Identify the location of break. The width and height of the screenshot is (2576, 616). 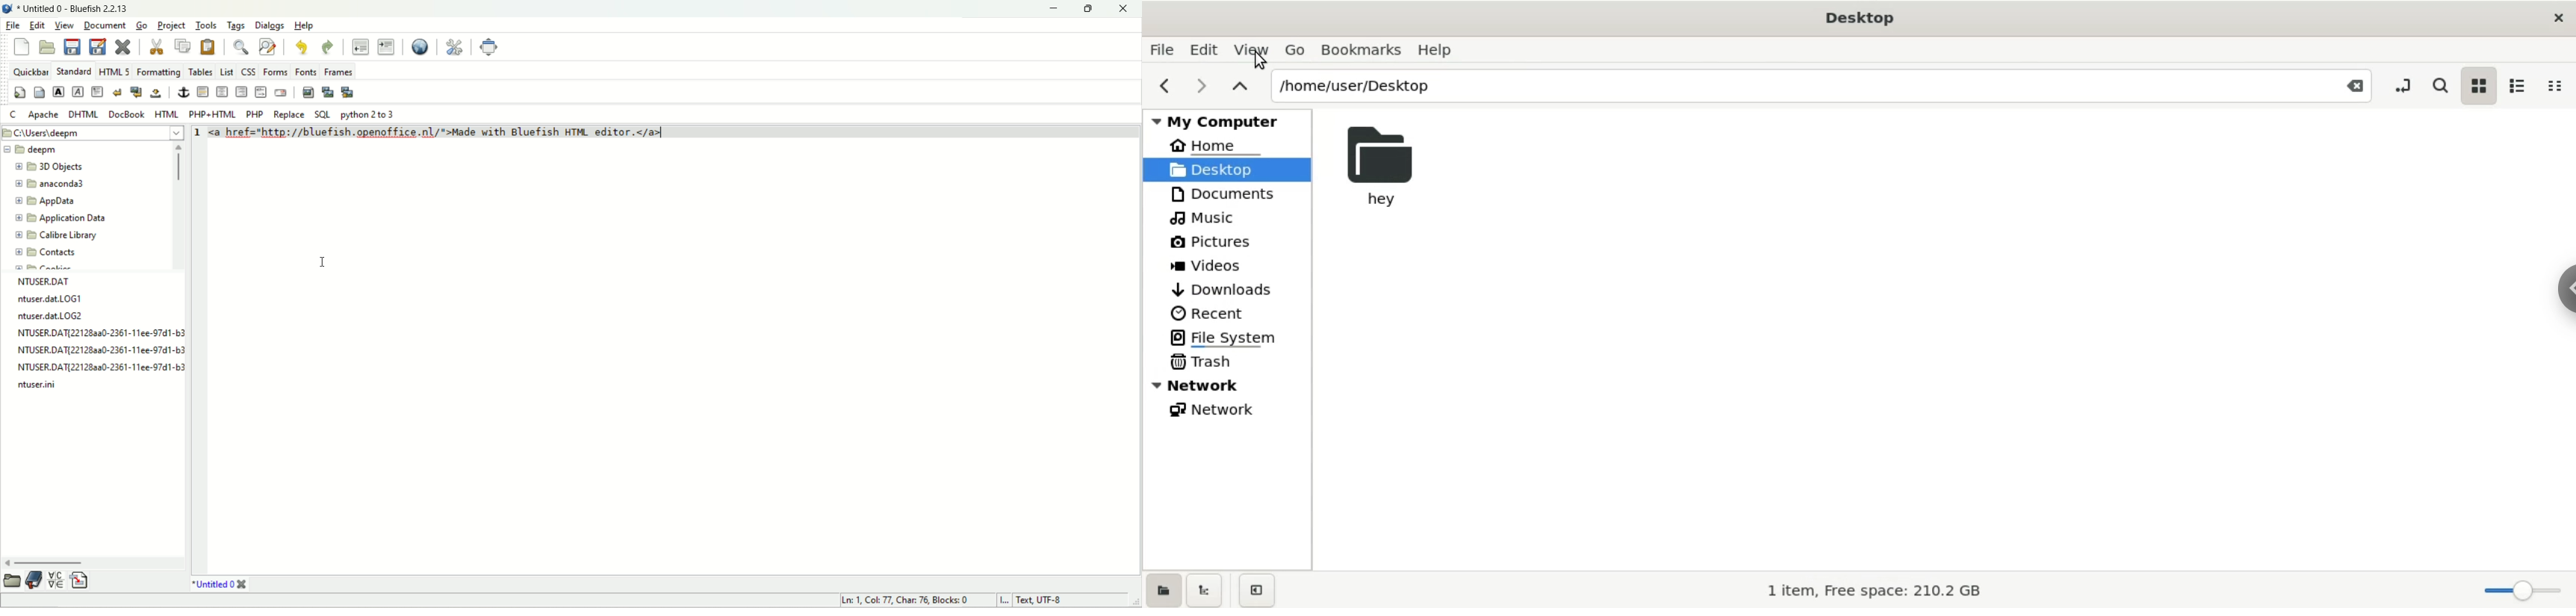
(117, 90).